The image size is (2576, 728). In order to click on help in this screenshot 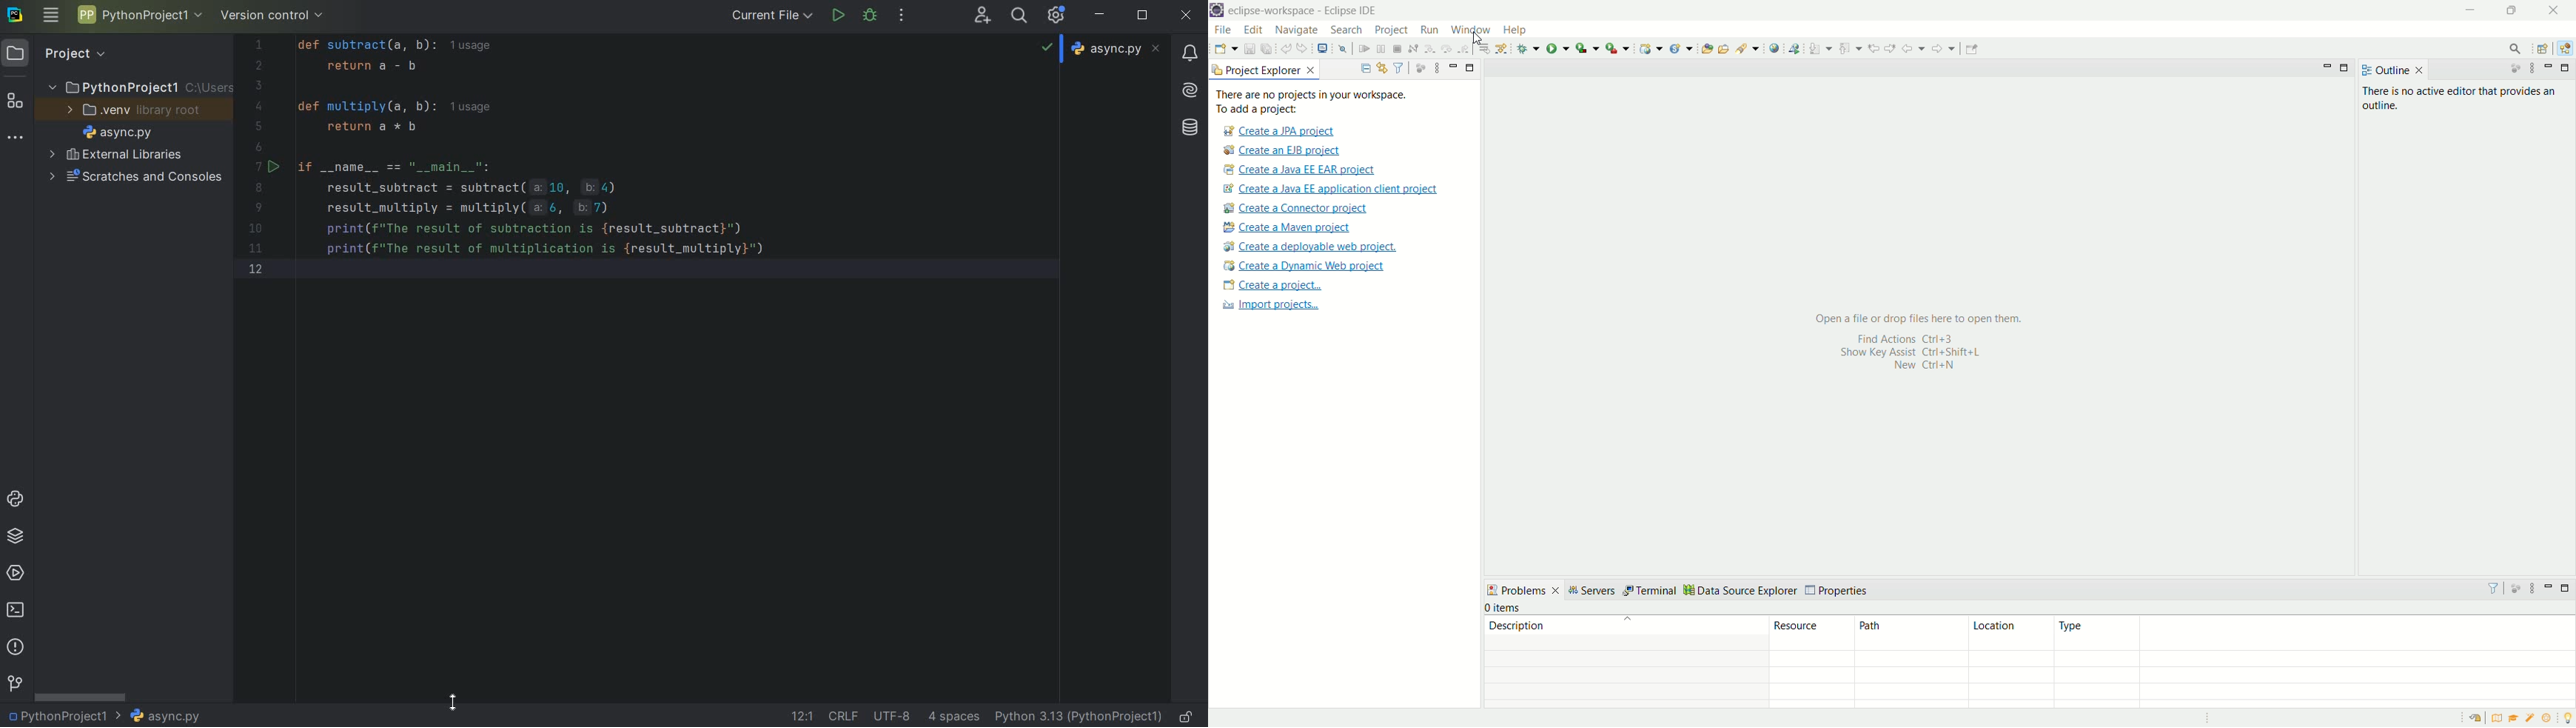, I will do `click(1518, 31)`.